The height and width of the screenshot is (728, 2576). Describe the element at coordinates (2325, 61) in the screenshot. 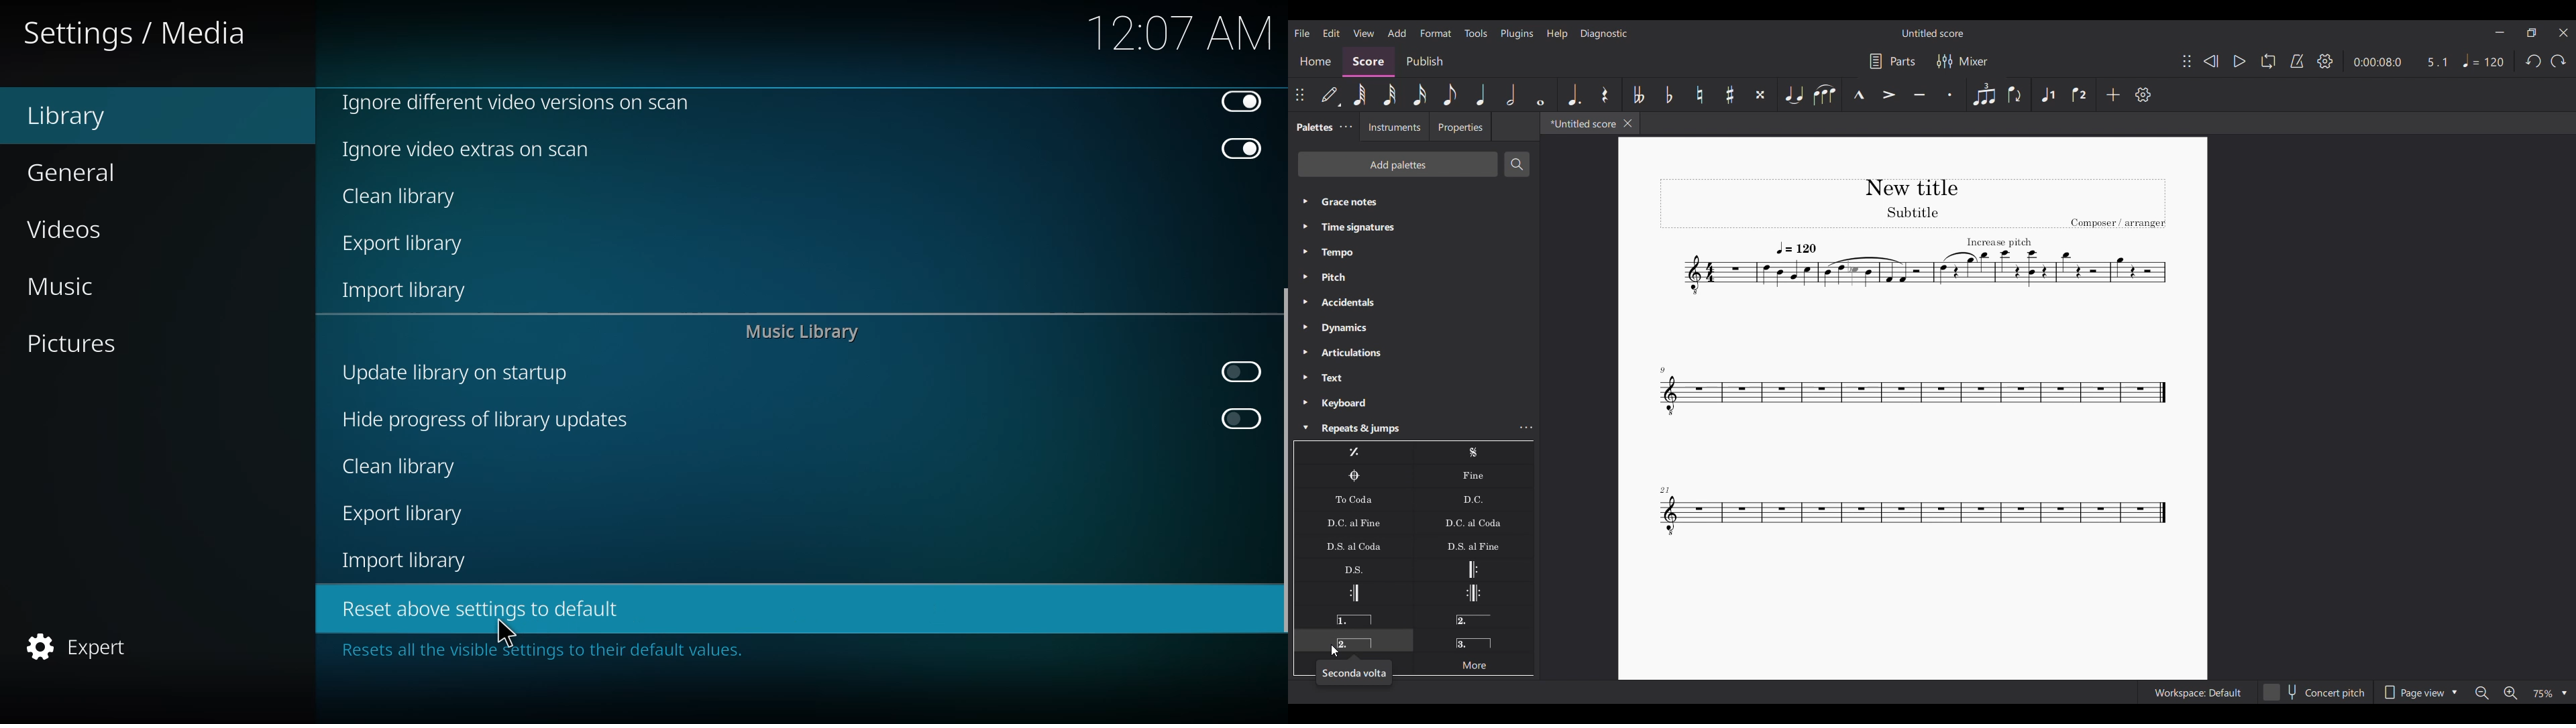

I see `Settings` at that location.